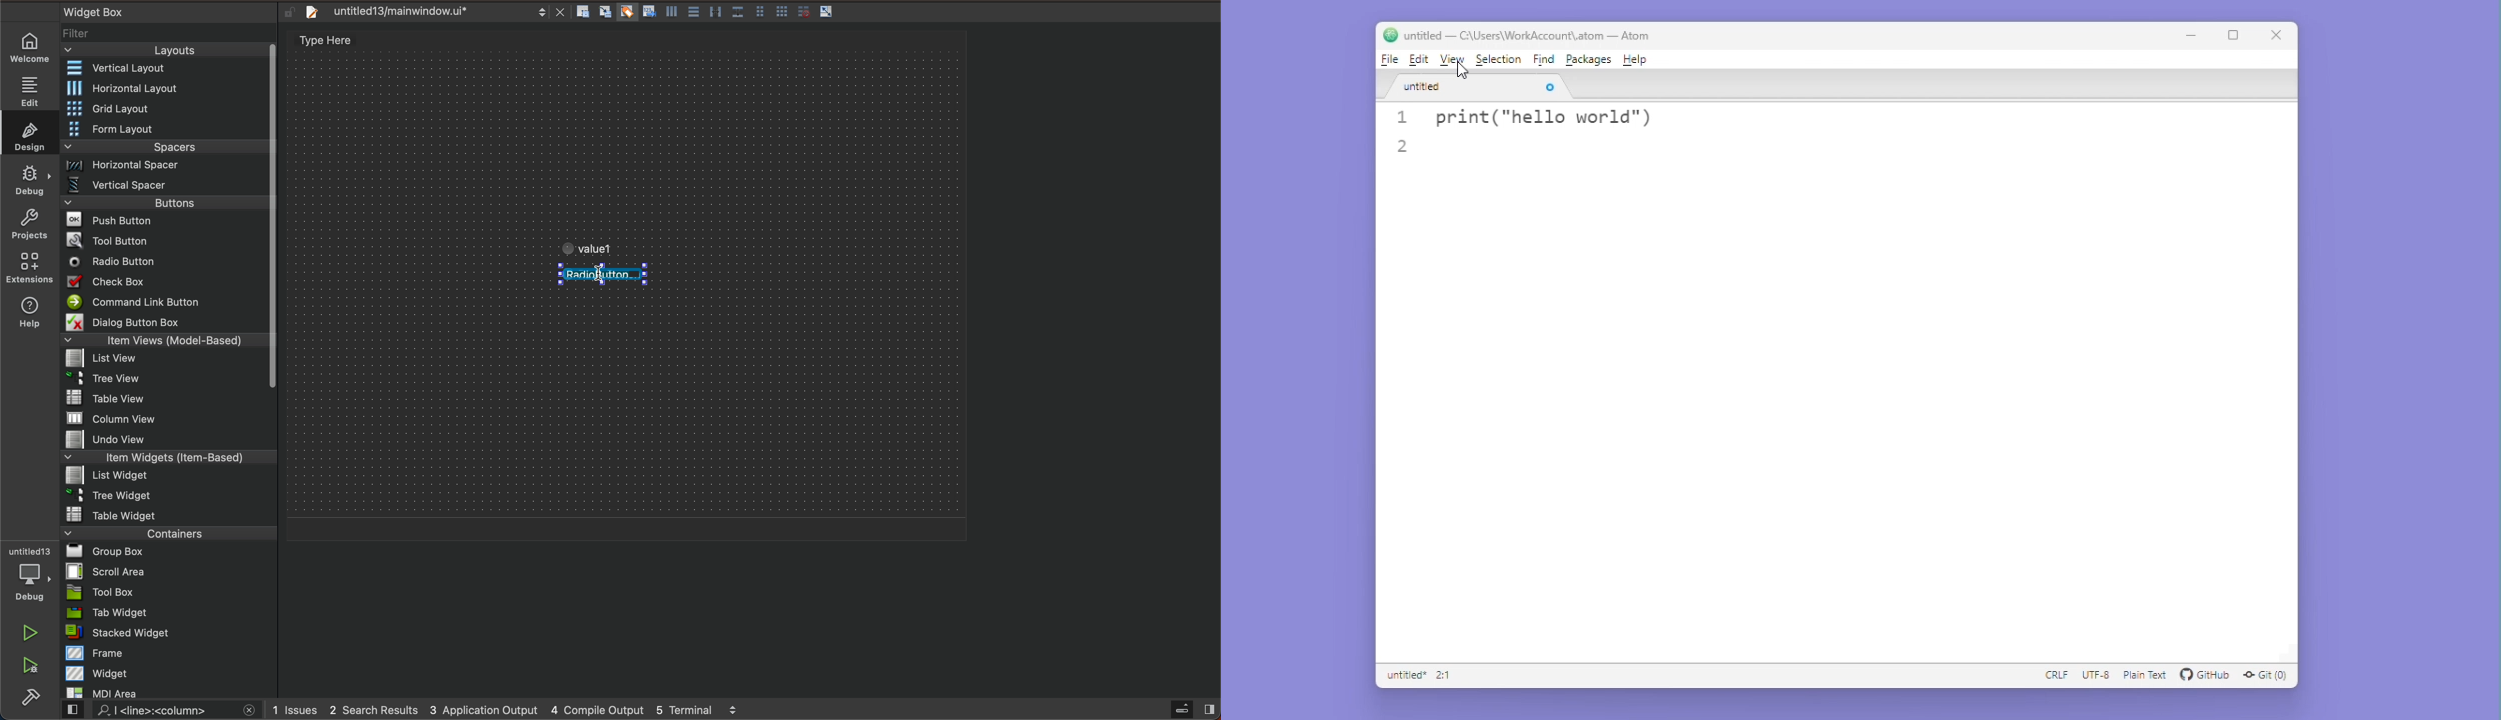 Image resolution: width=2520 pixels, height=728 pixels. I want to click on filter, so click(170, 37).